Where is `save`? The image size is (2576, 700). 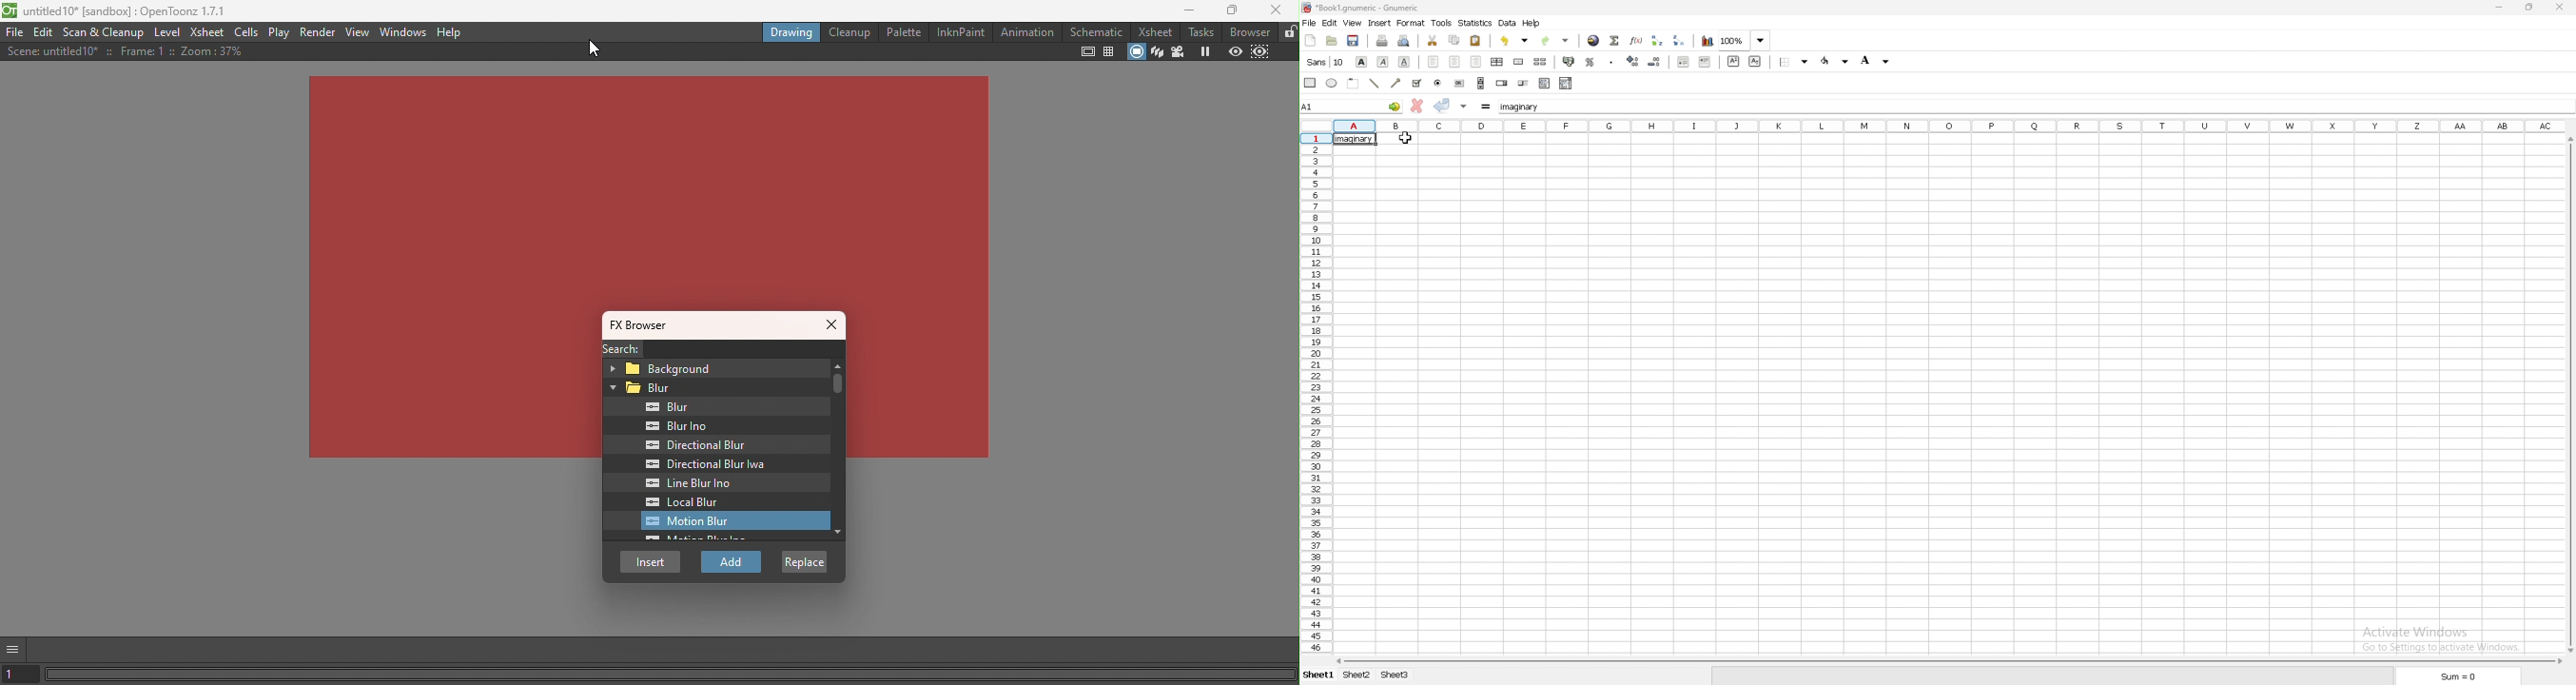
save is located at coordinates (1353, 41).